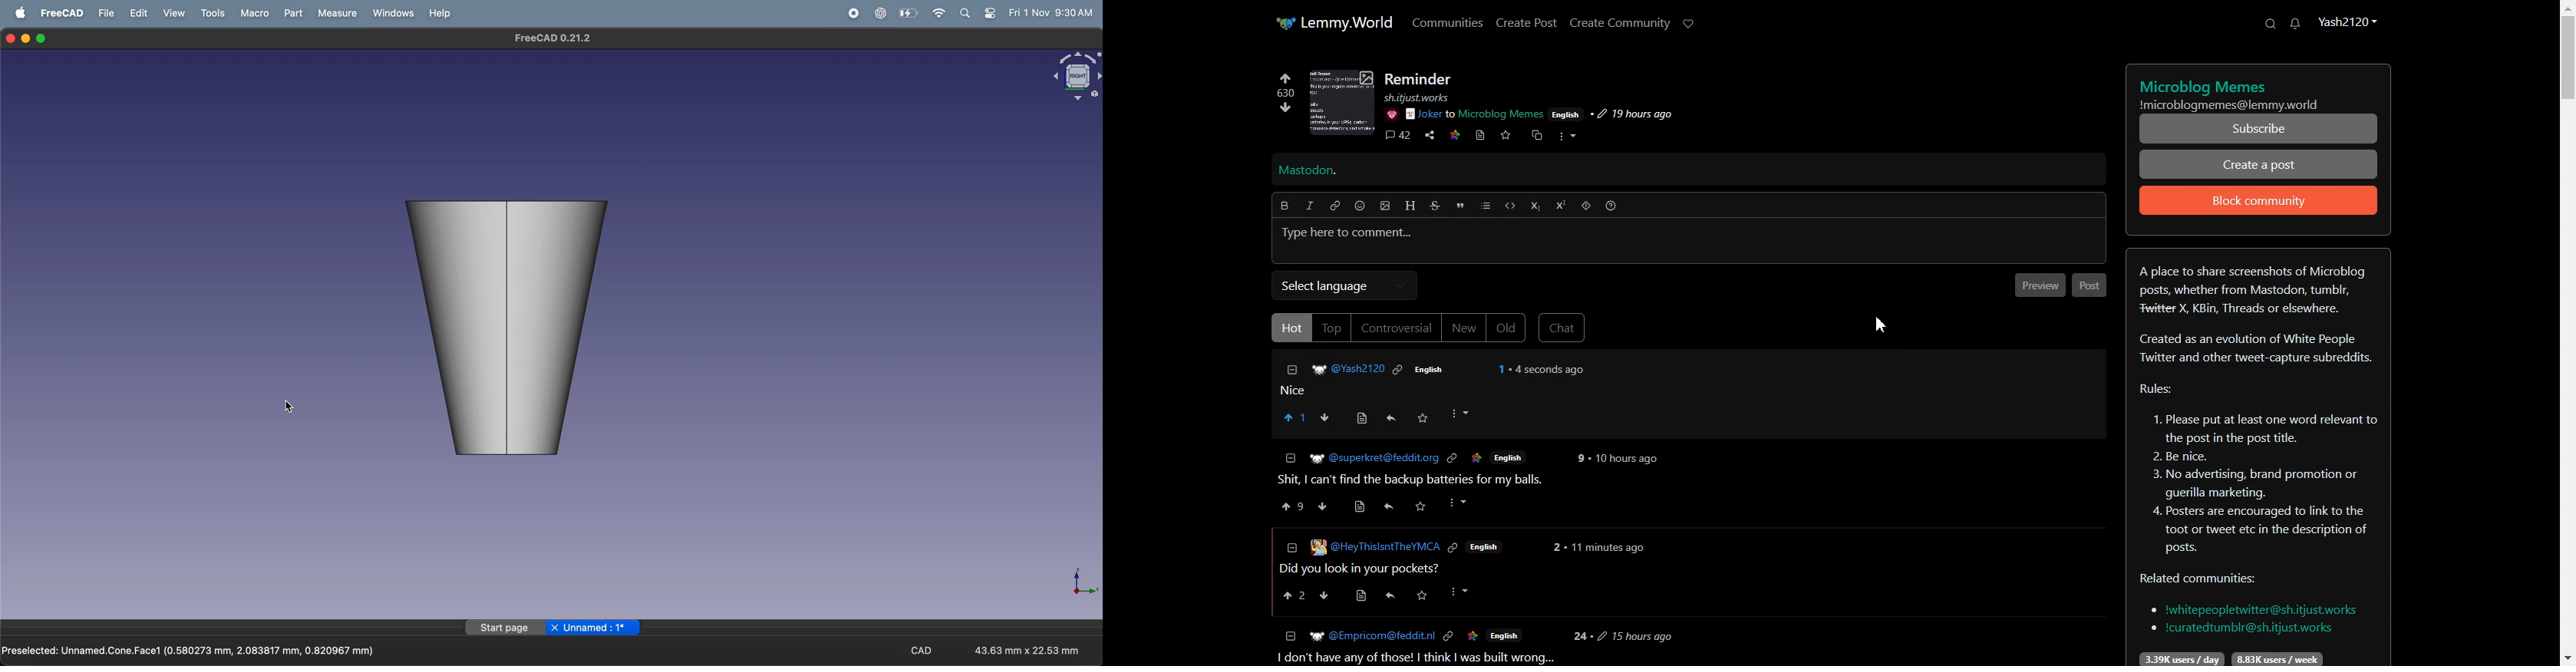  Describe the element at coordinates (489, 335) in the screenshot. I see `cone vertical view` at that location.